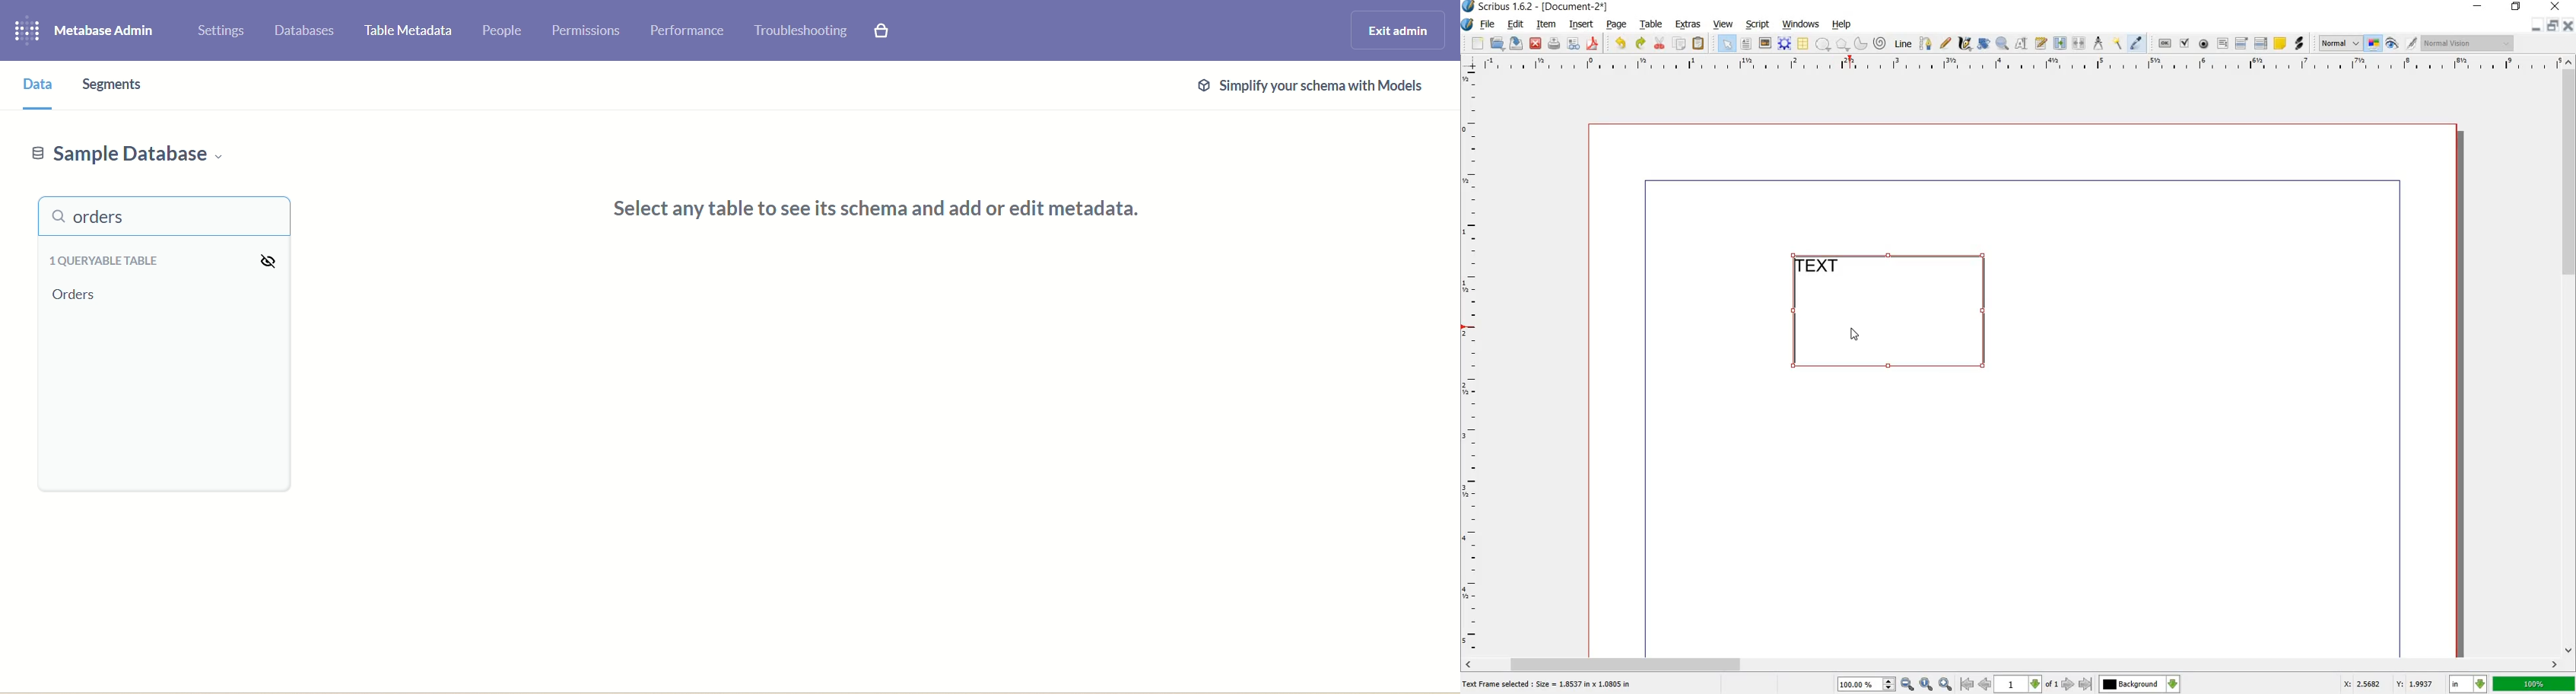 This screenshot has width=2576, height=700. Describe the element at coordinates (799, 30) in the screenshot. I see `trouble shooting` at that location.